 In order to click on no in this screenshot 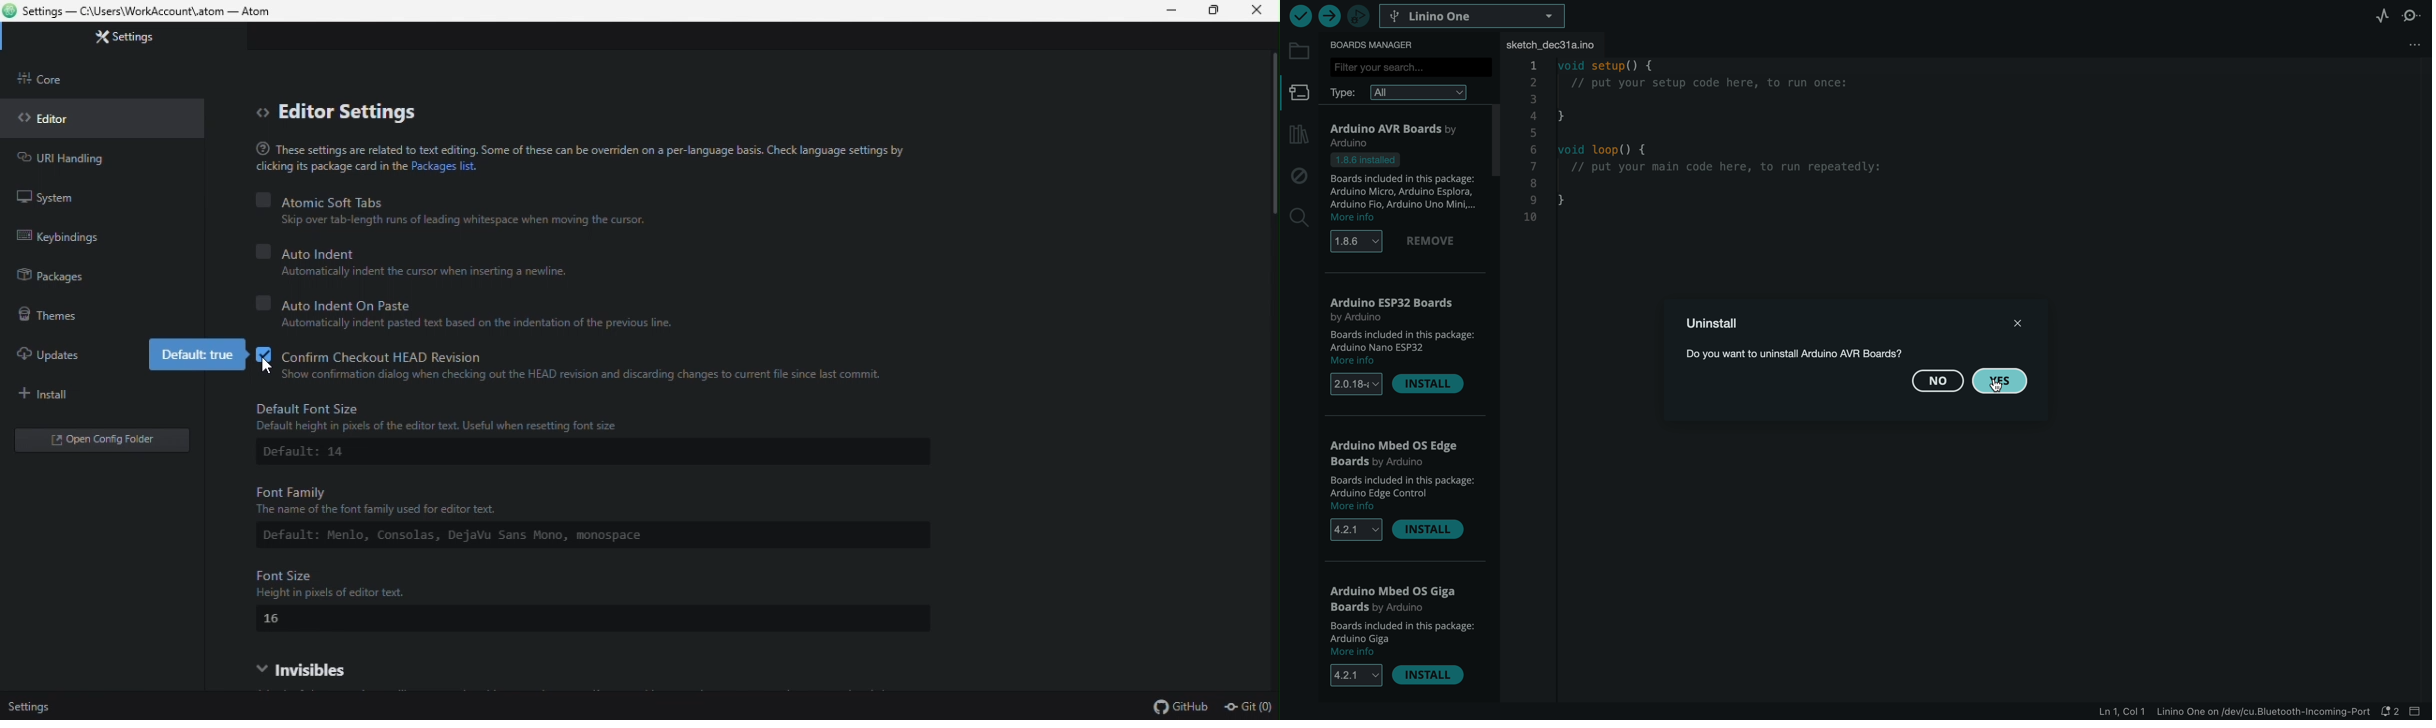, I will do `click(1938, 382)`.